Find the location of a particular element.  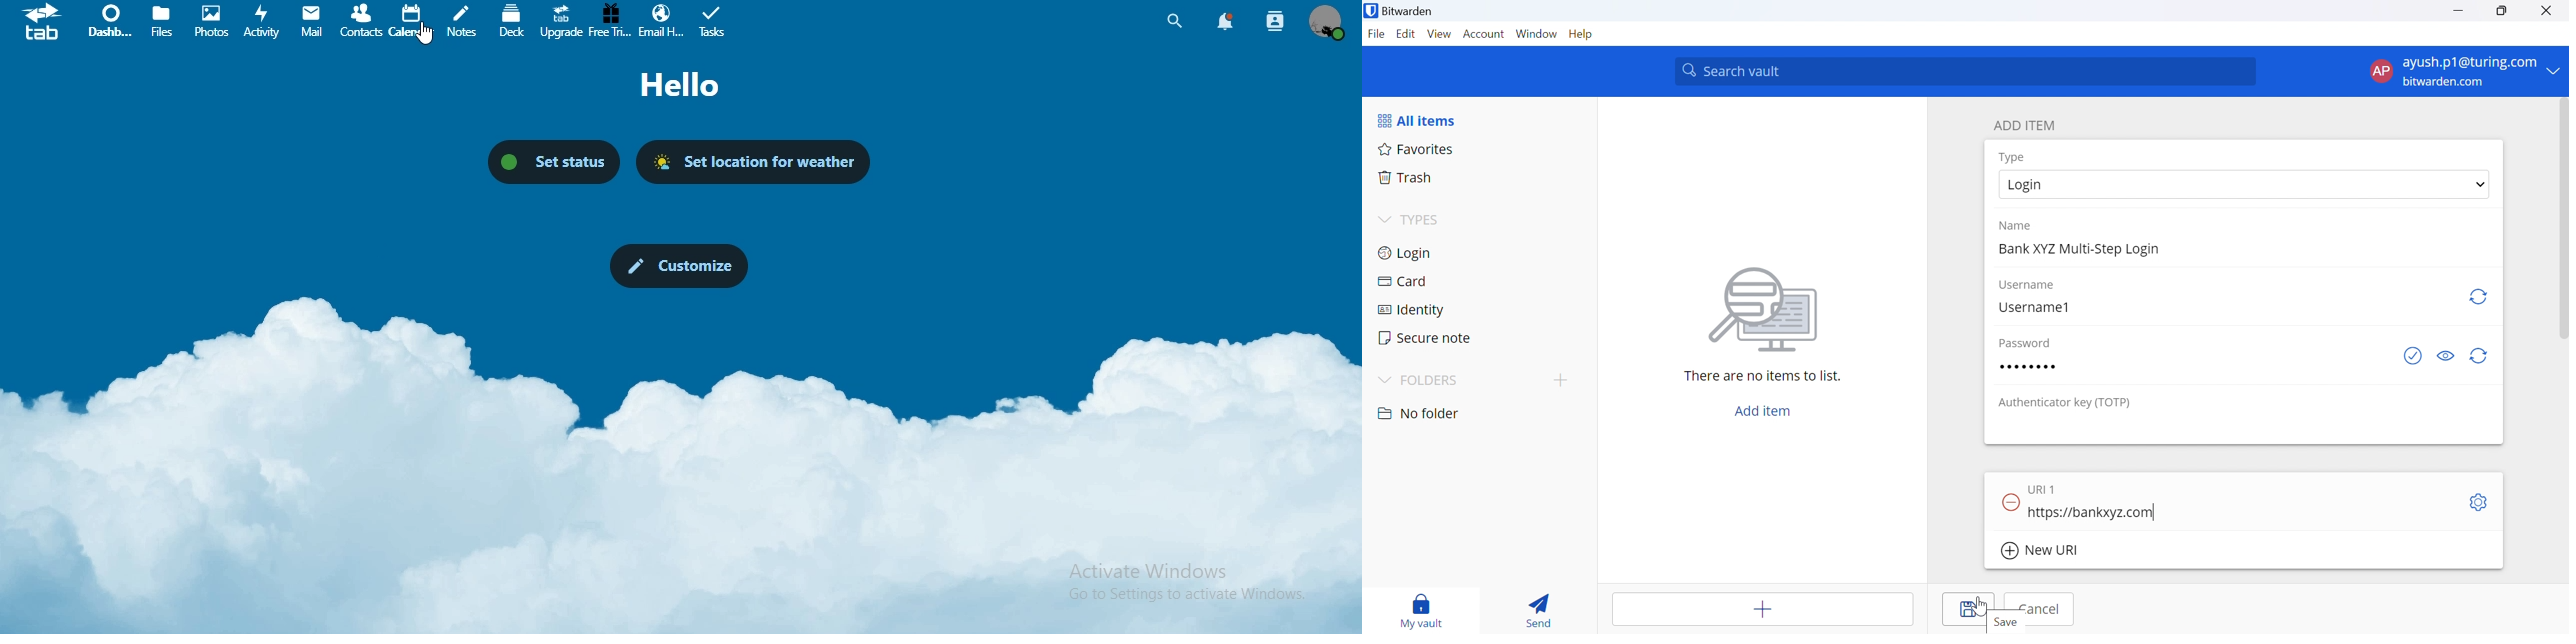

contacts is located at coordinates (361, 20).